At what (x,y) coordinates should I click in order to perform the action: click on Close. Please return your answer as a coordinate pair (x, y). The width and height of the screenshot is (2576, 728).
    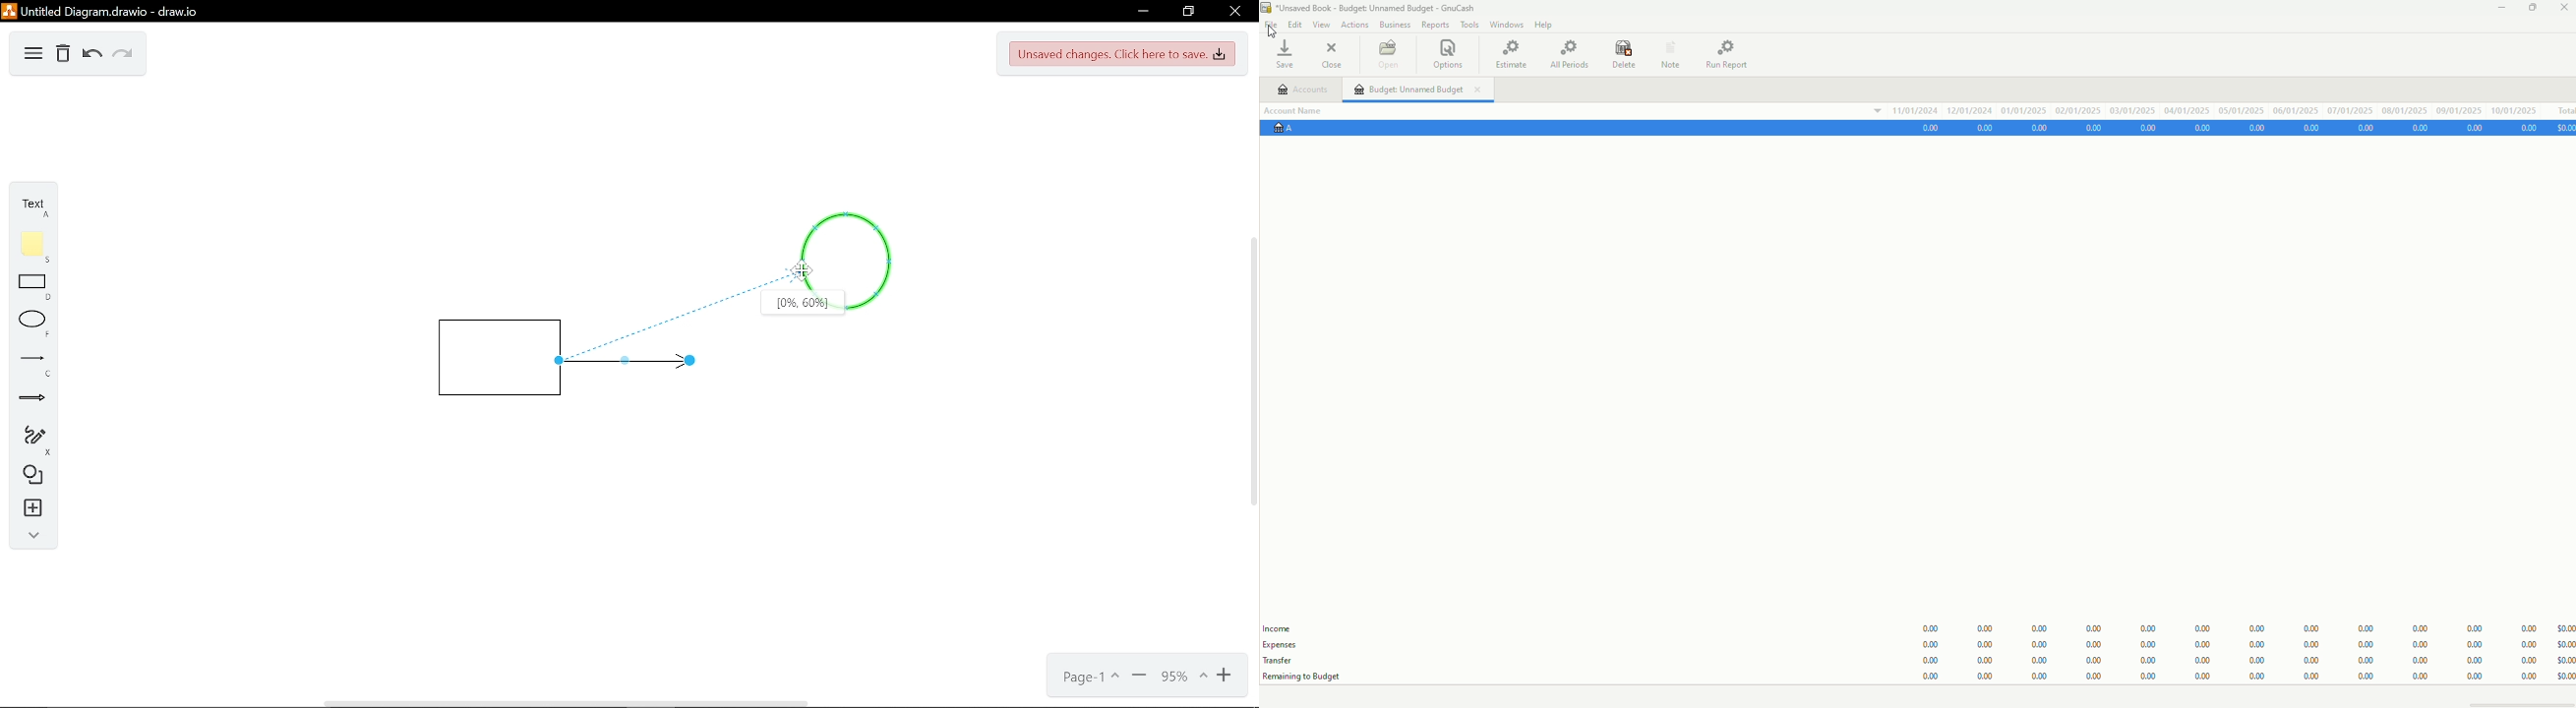
    Looking at the image, I should click on (2564, 9).